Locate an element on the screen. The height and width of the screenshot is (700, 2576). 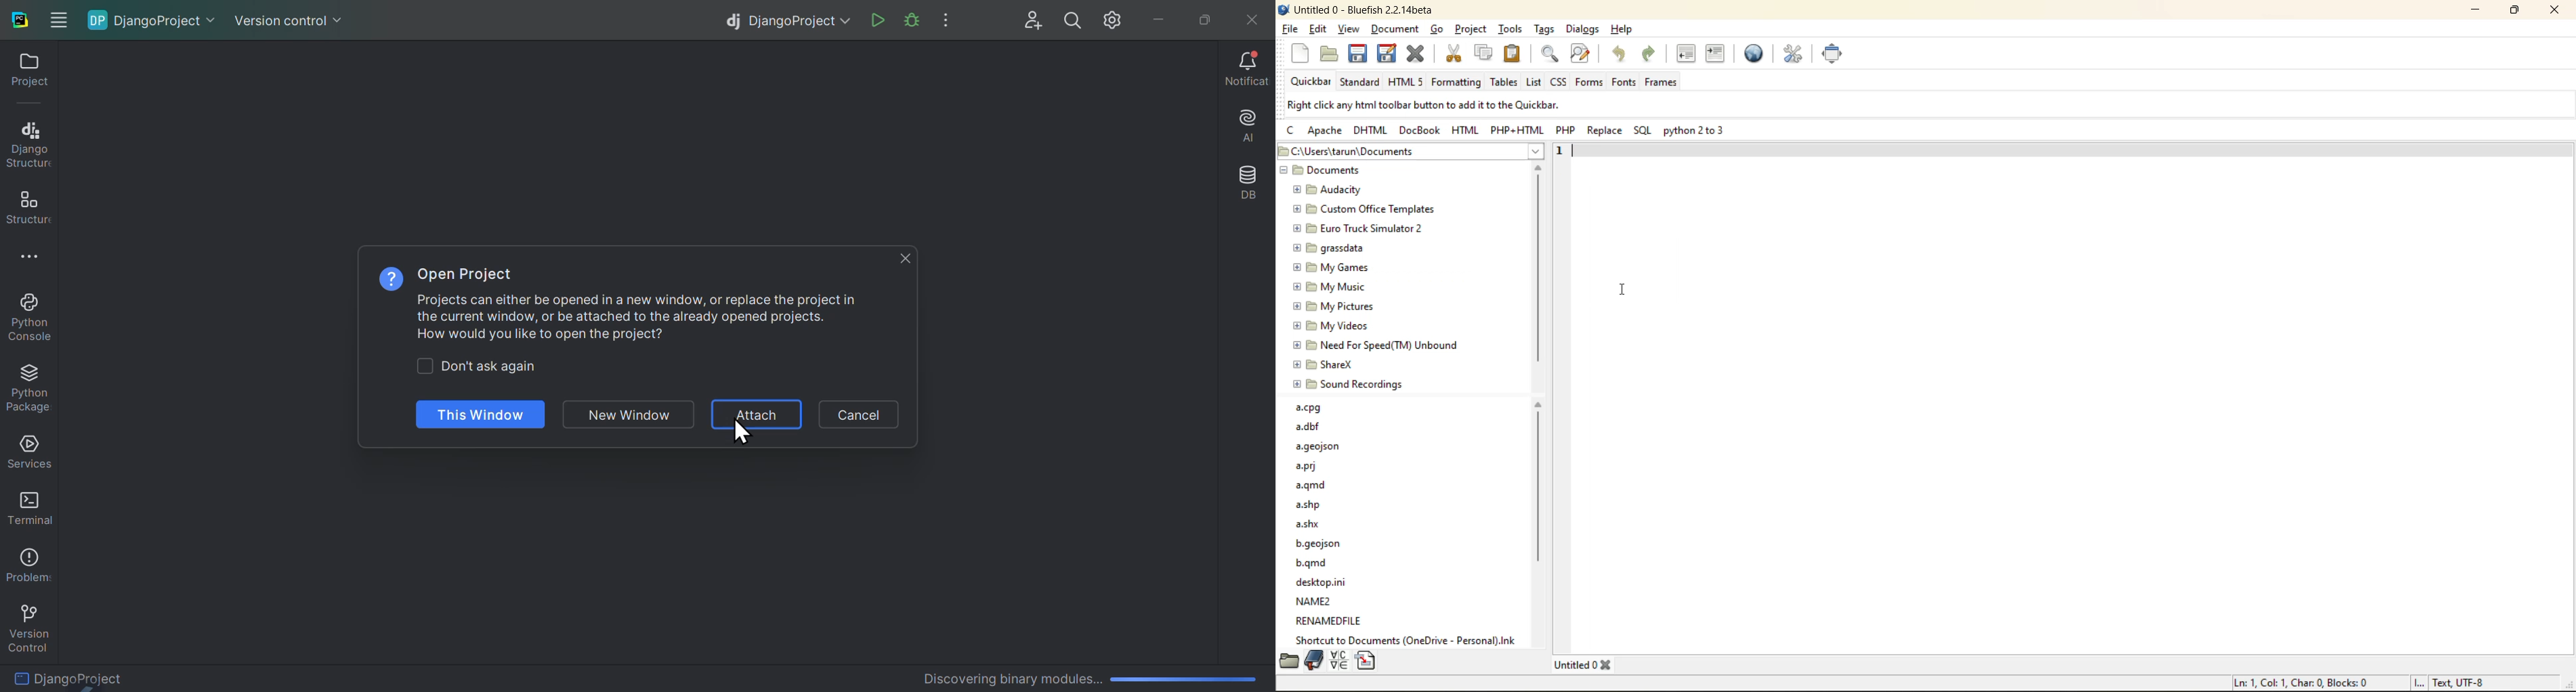
cursor is located at coordinates (1400, 38).